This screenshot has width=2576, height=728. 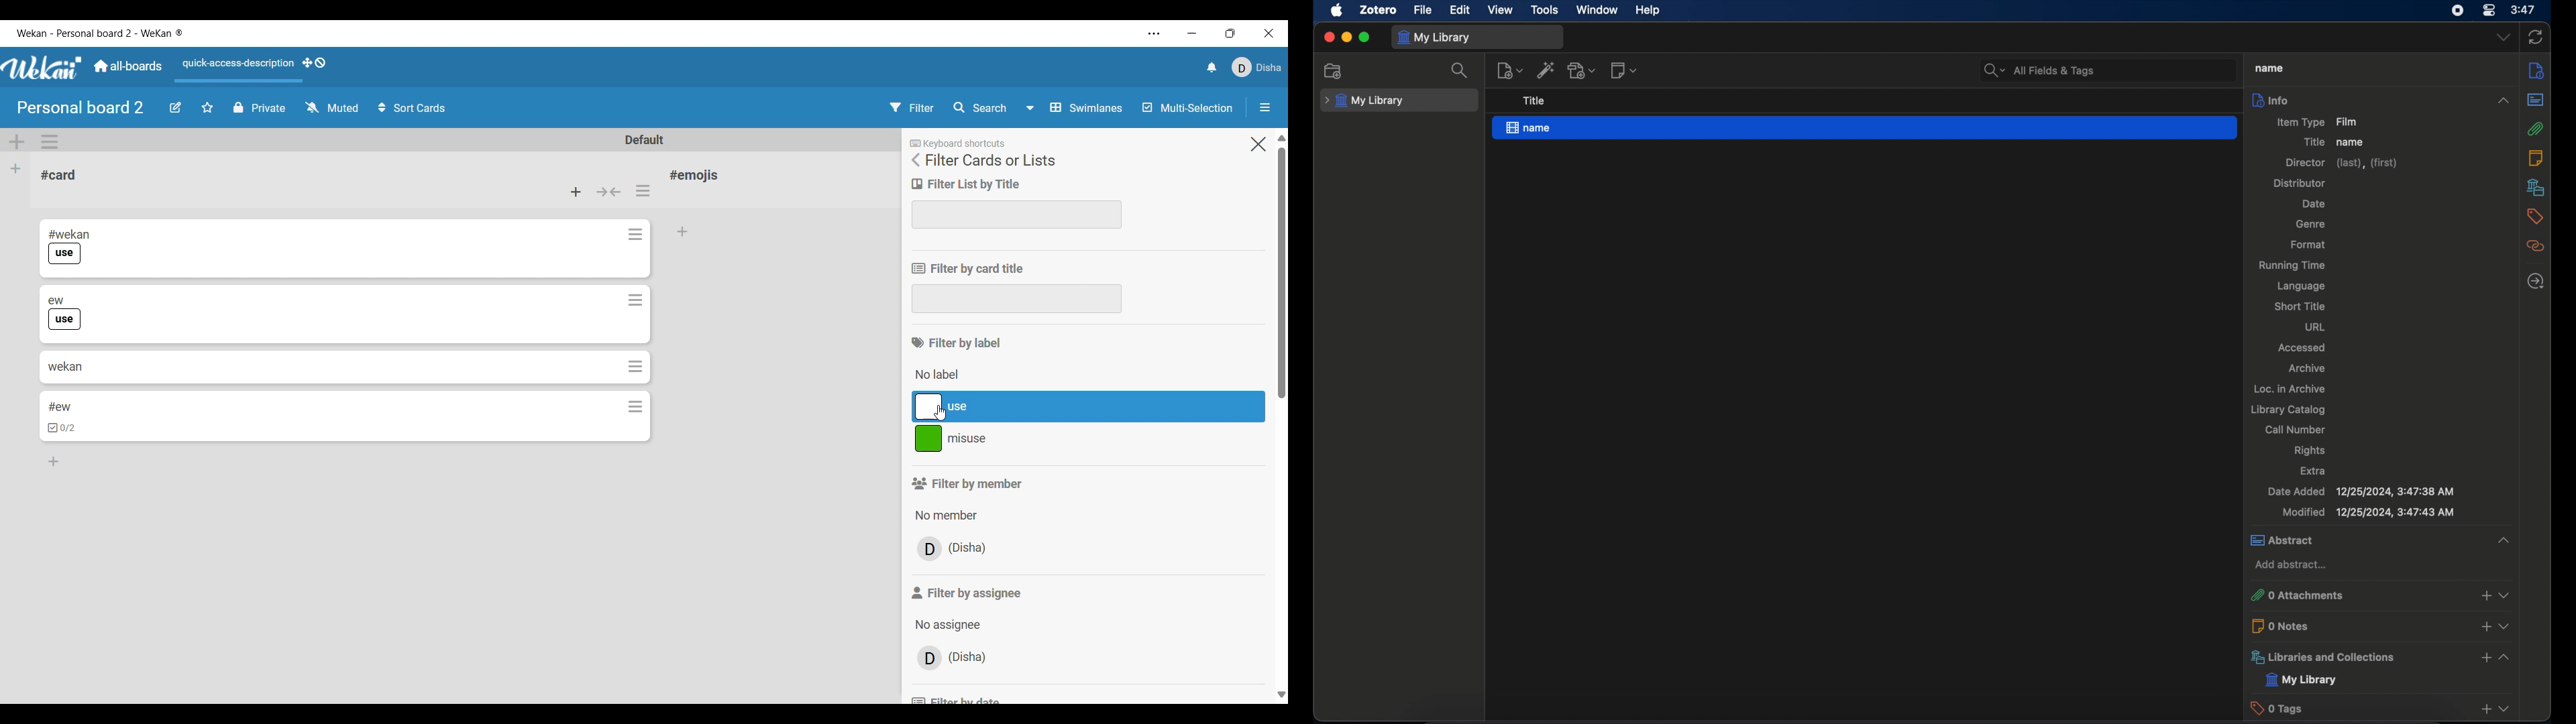 What do you see at coordinates (970, 657) in the screenshot?
I see `name` at bounding box center [970, 657].